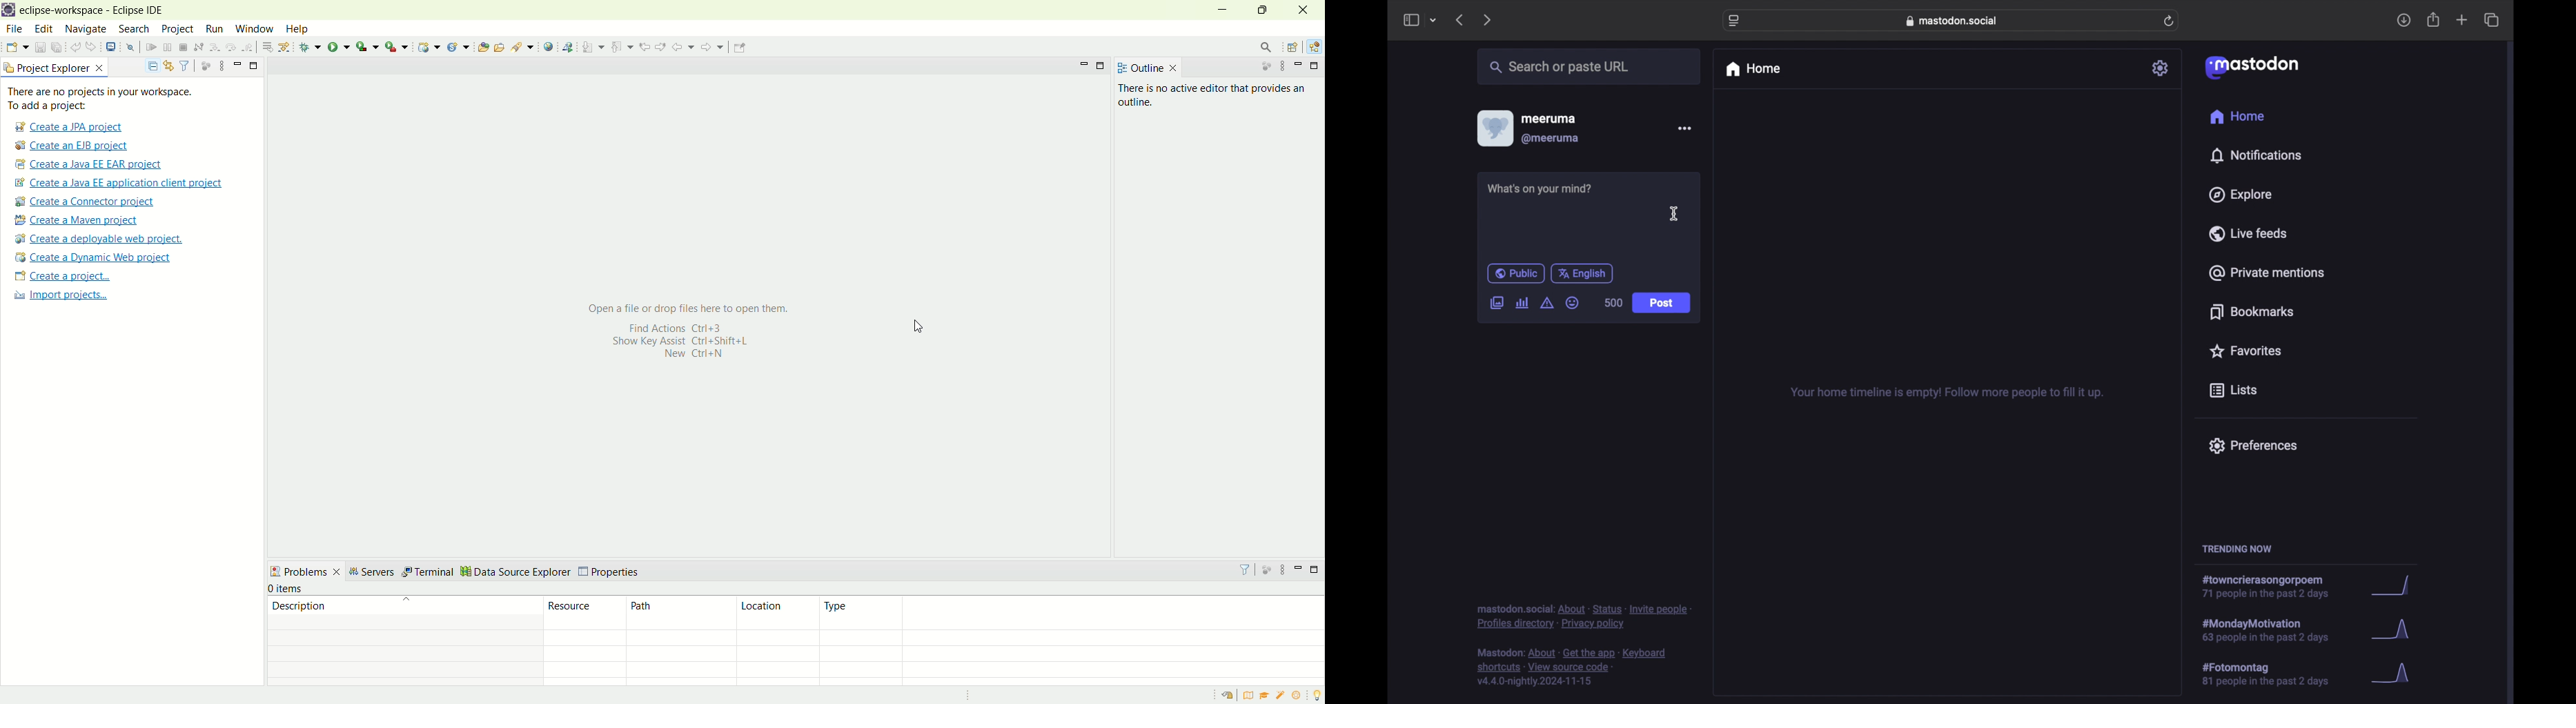 The image size is (2576, 728). I want to click on step into, so click(213, 46).